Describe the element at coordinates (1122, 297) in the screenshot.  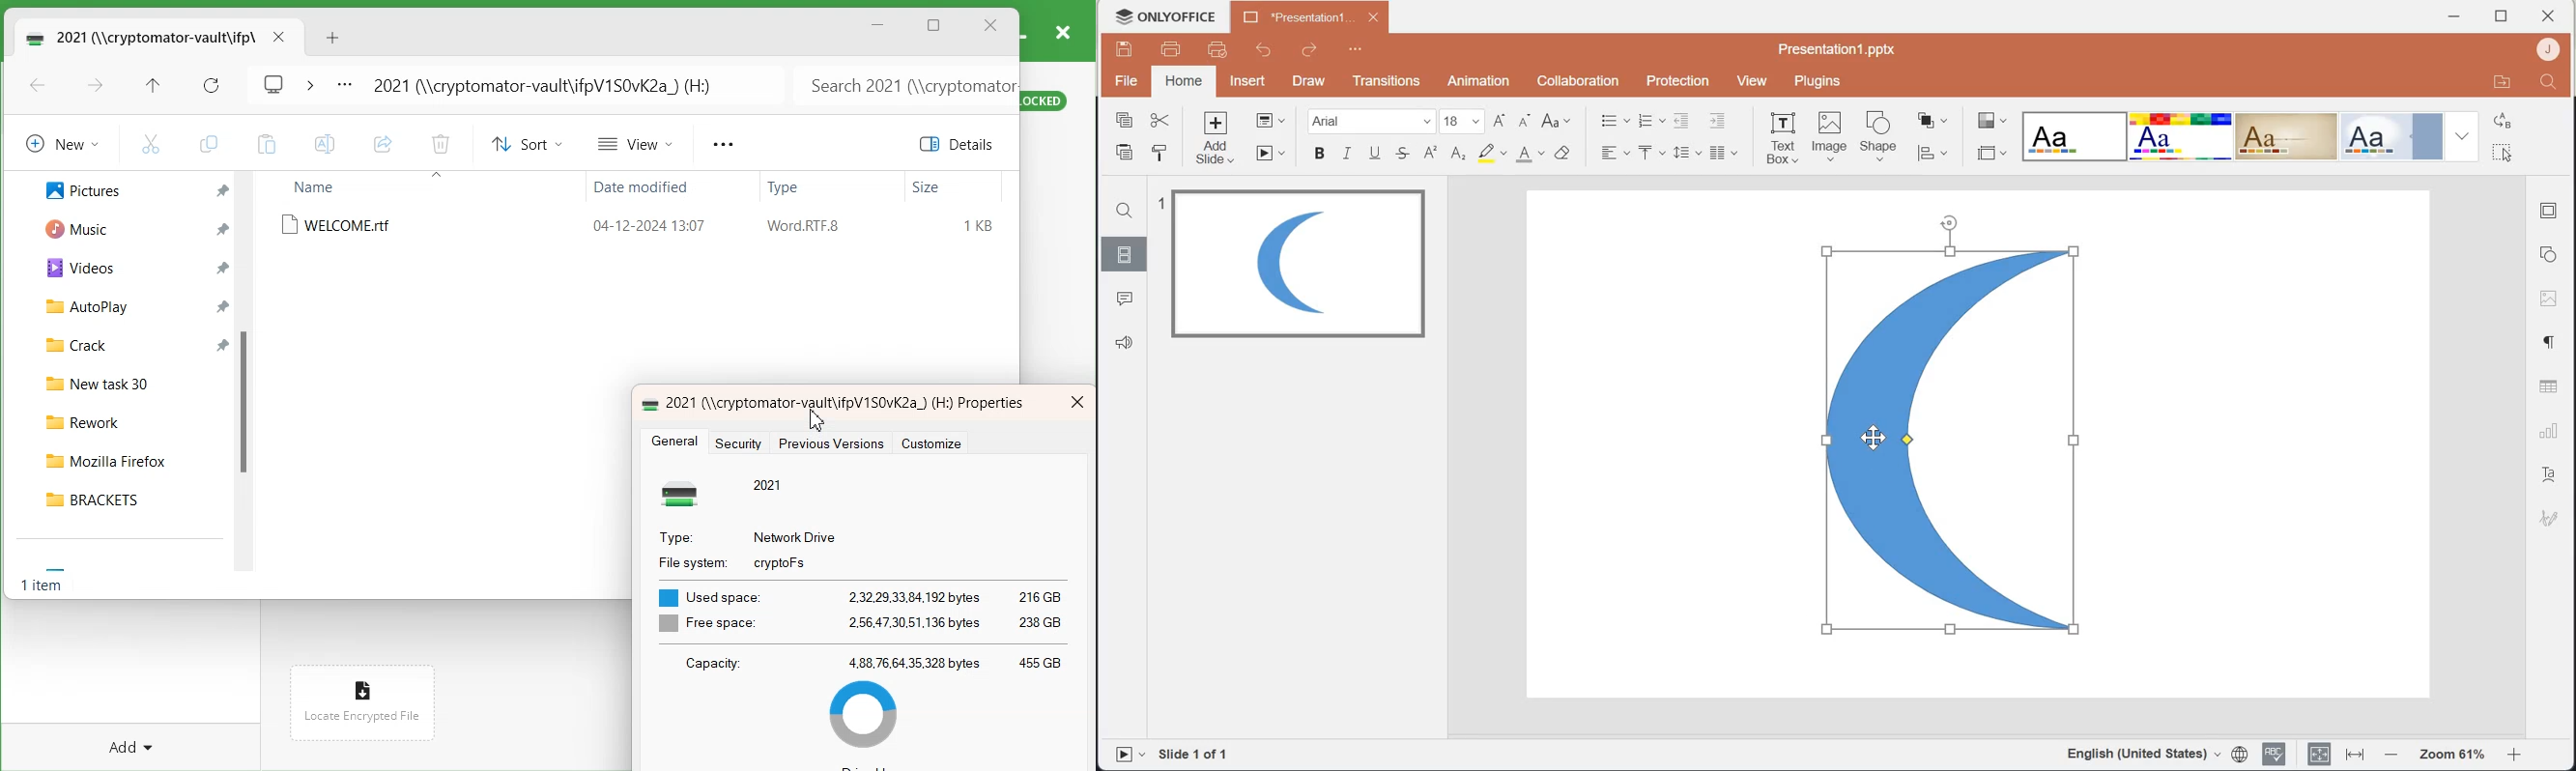
I see `Comments` at that location.